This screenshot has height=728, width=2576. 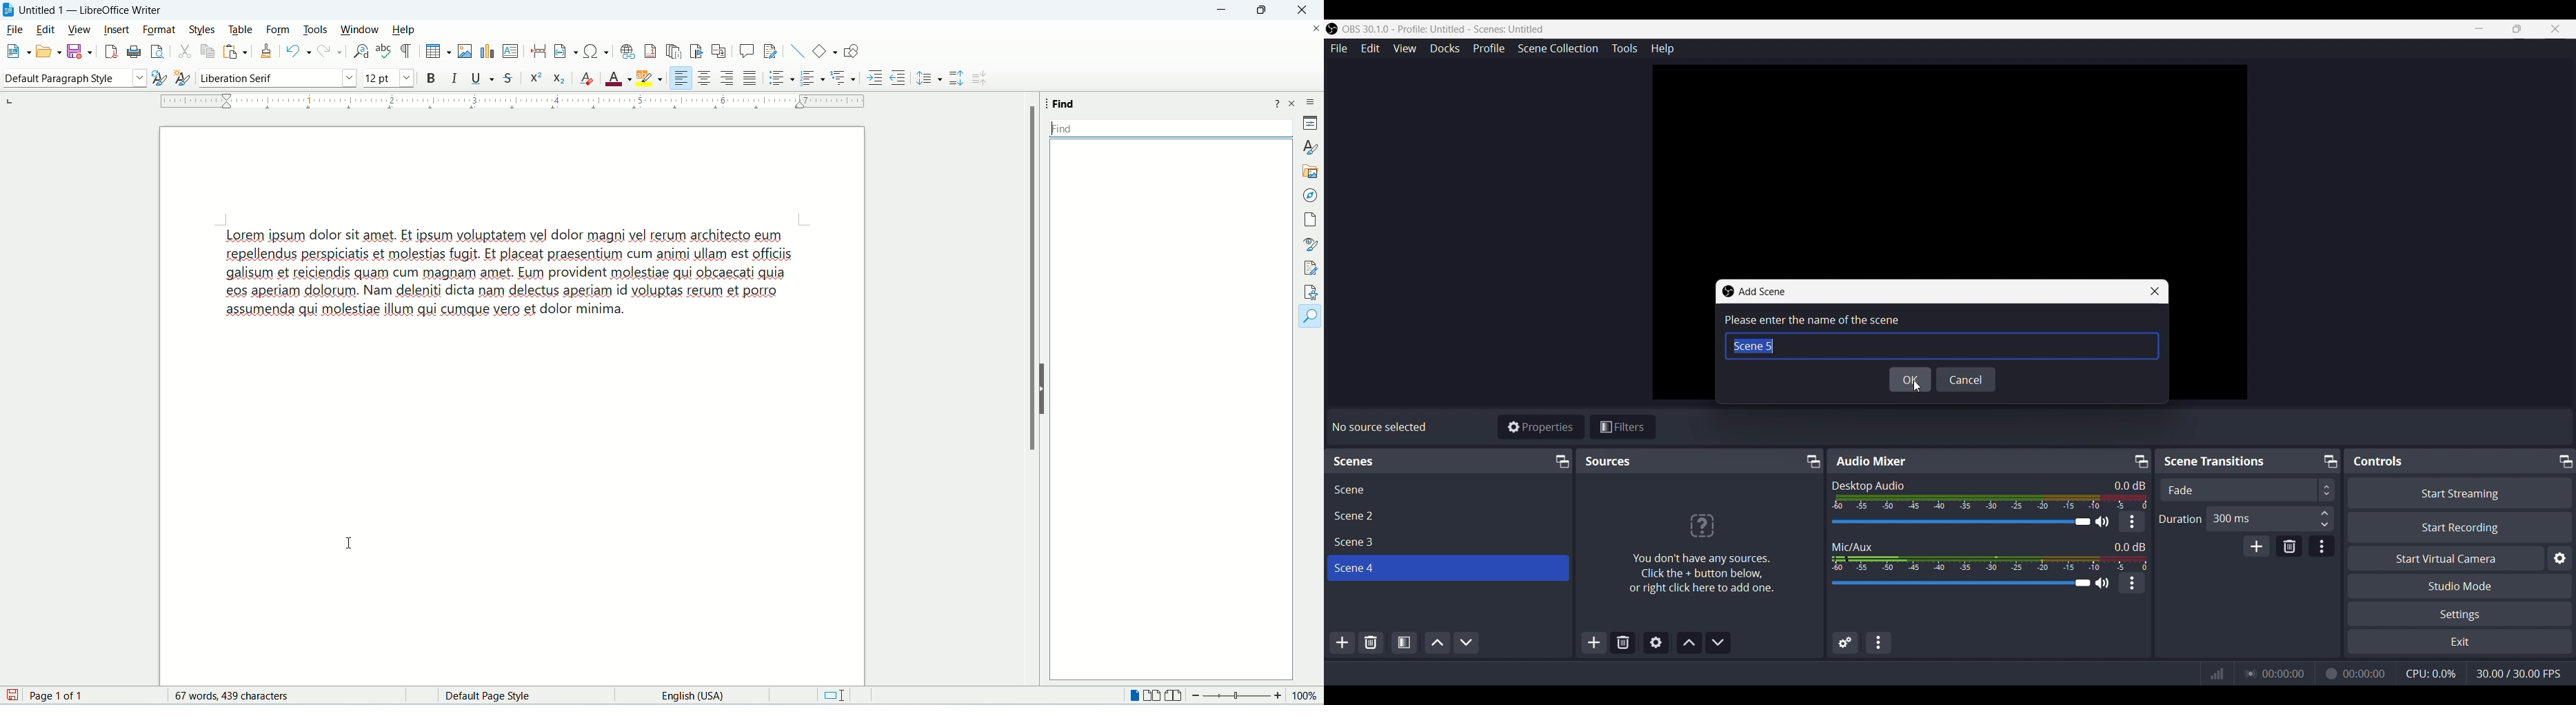 What do you see at coordinates (1814, 461) in the screenshot?
I see `Minimize` at bounding box center [1814, 461].